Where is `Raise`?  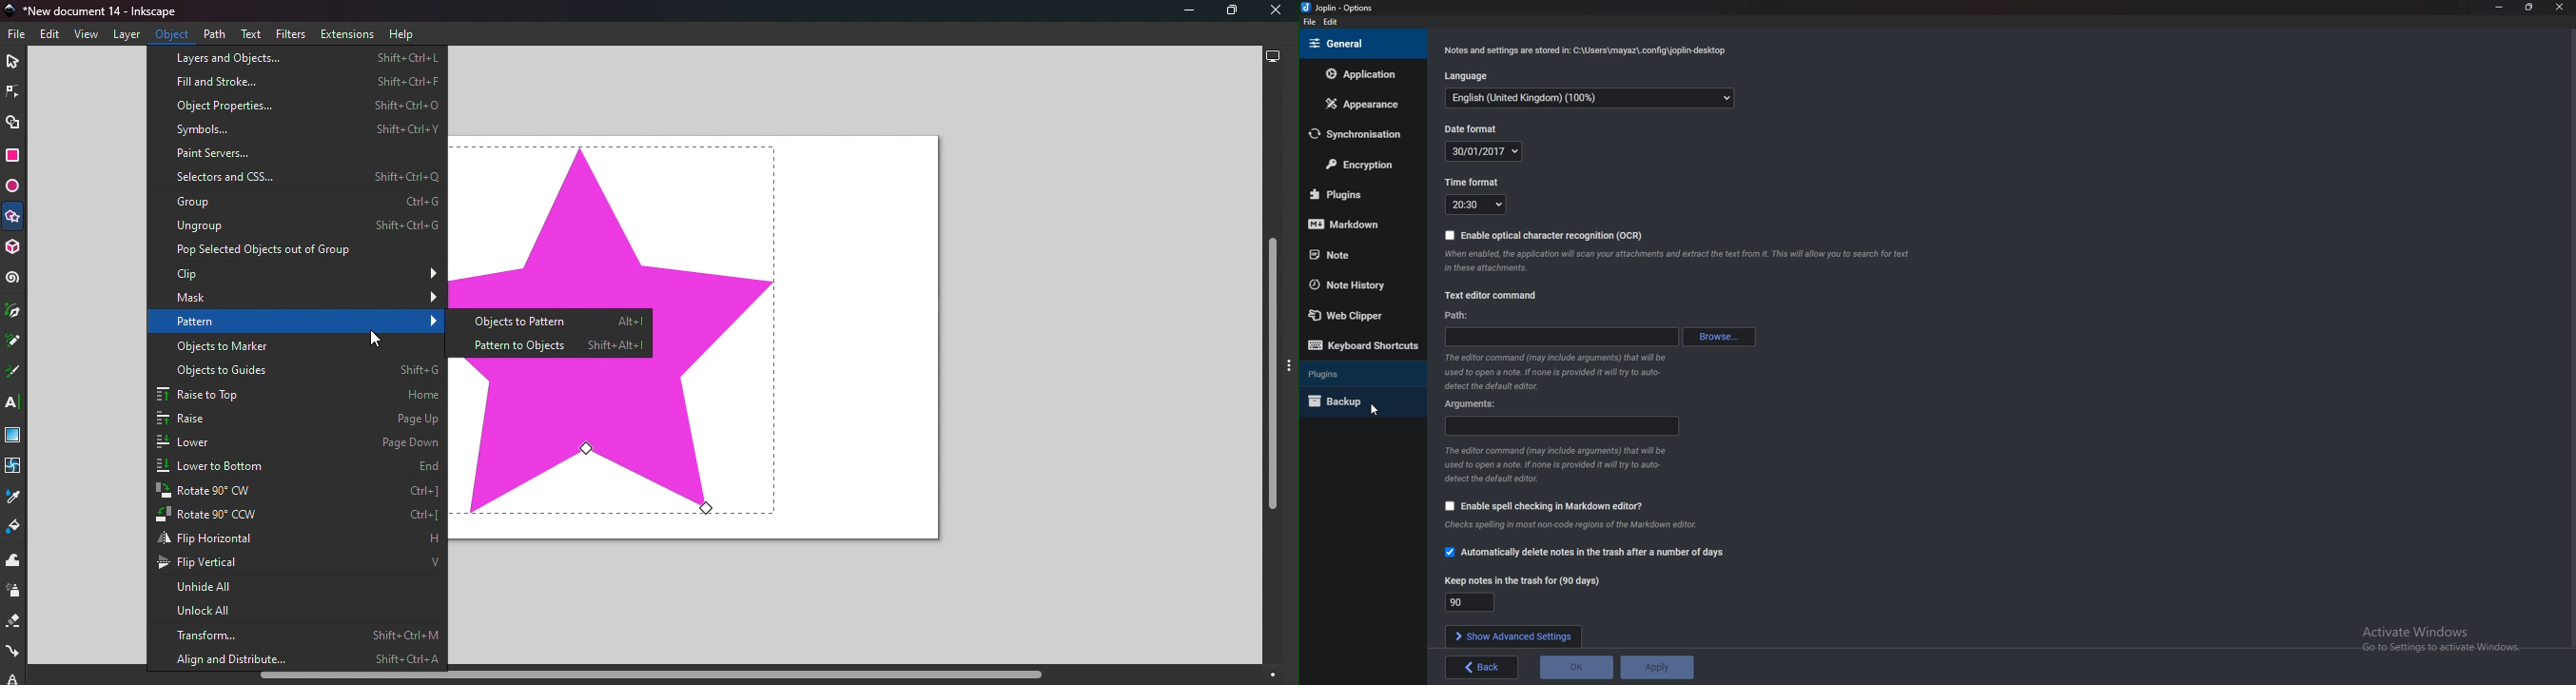
Raise is located at coordinates (298, 421).